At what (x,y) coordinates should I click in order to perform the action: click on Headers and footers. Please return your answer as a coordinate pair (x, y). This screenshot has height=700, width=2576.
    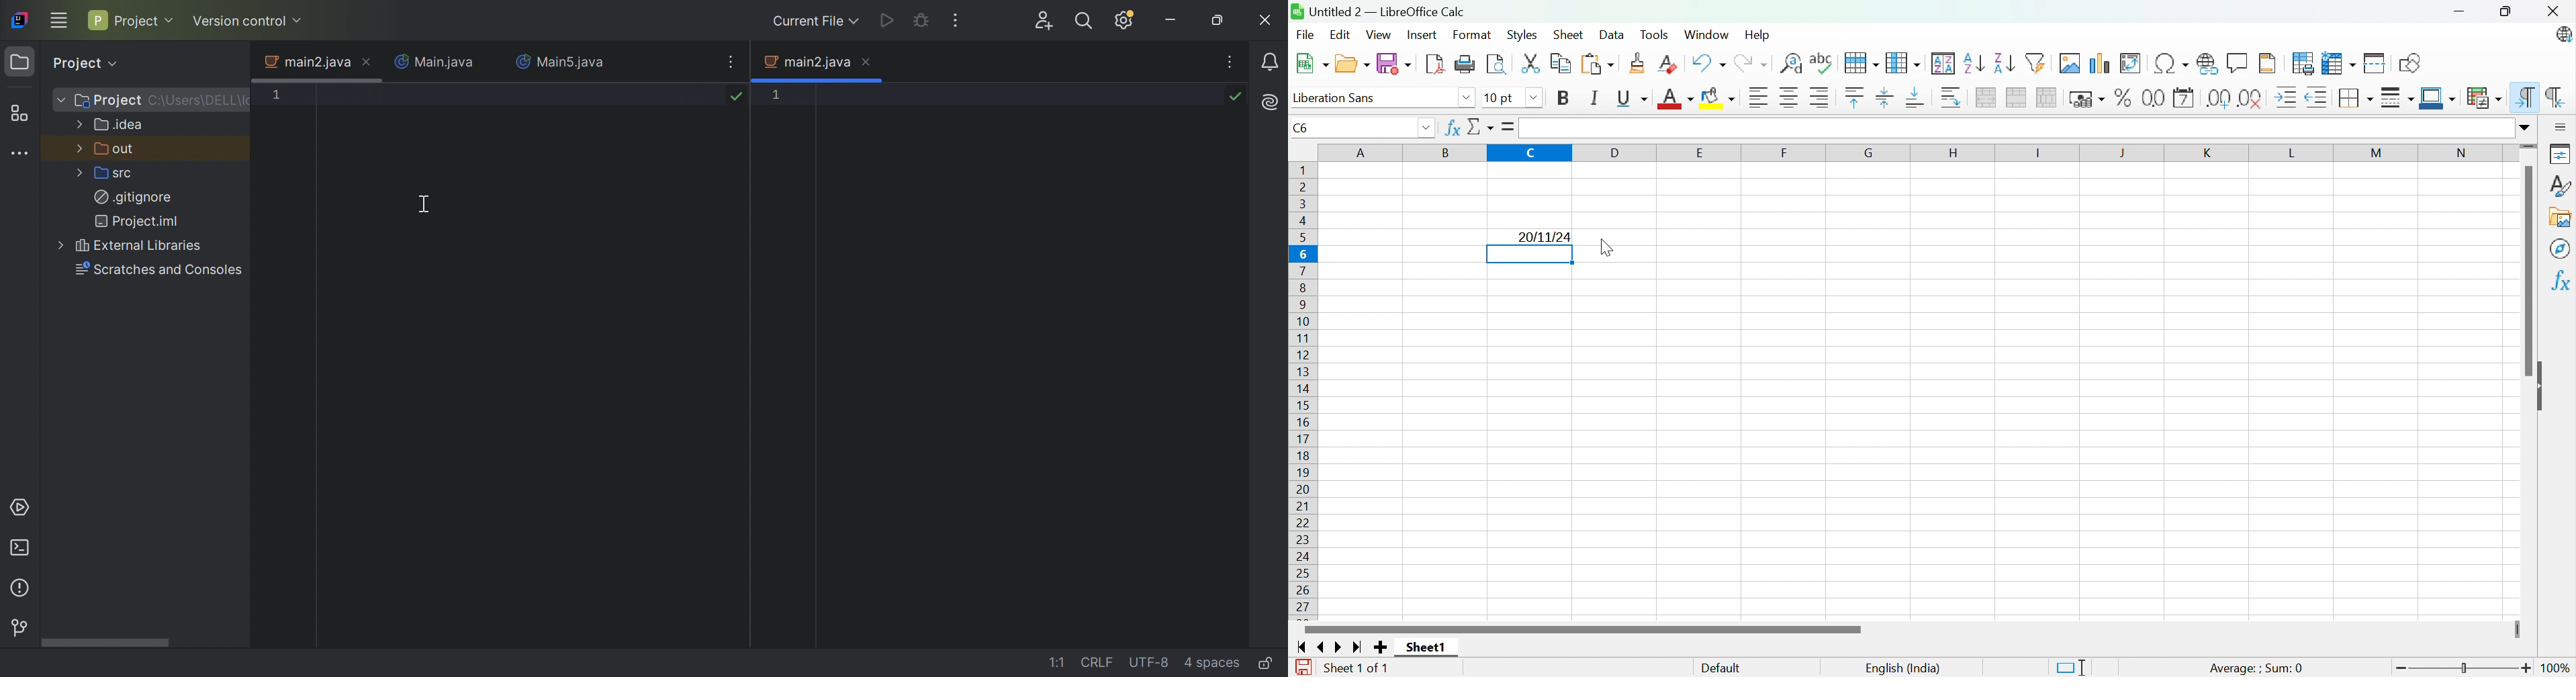
    Looking at the image, I should click on (2268, 62).